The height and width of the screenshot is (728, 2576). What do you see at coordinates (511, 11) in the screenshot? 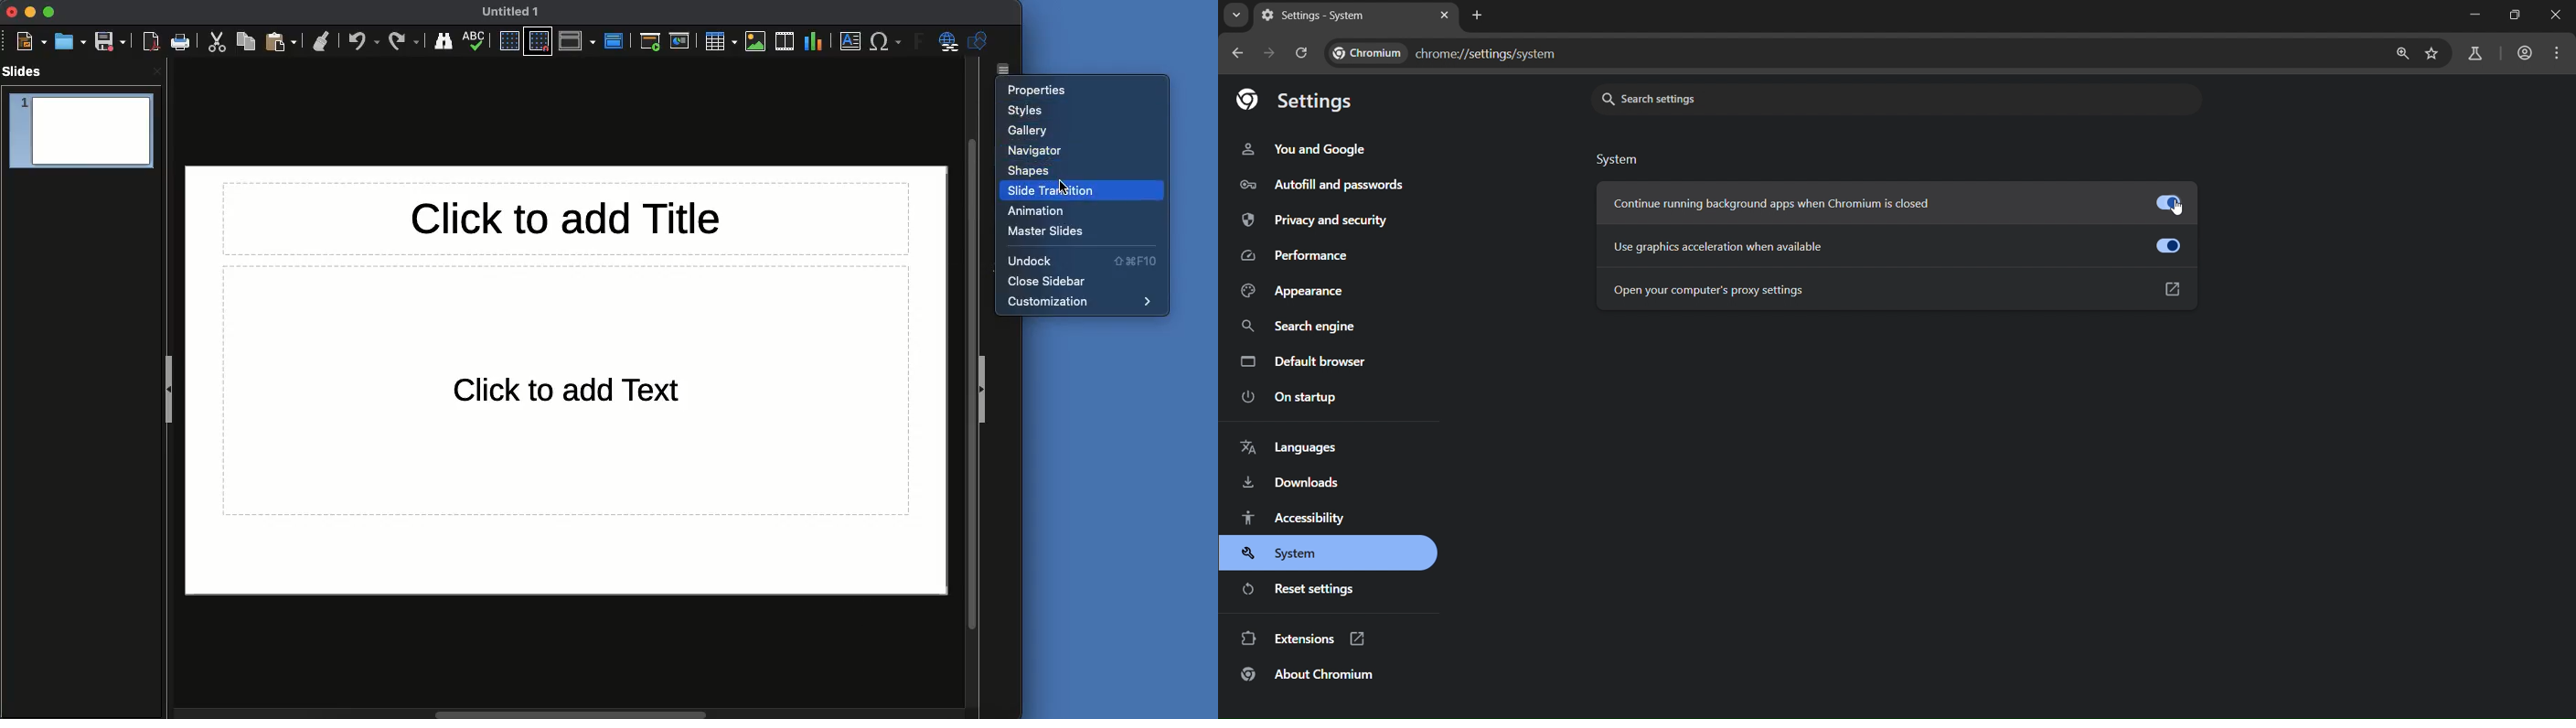
I see `` at bounding box center [511, 11].